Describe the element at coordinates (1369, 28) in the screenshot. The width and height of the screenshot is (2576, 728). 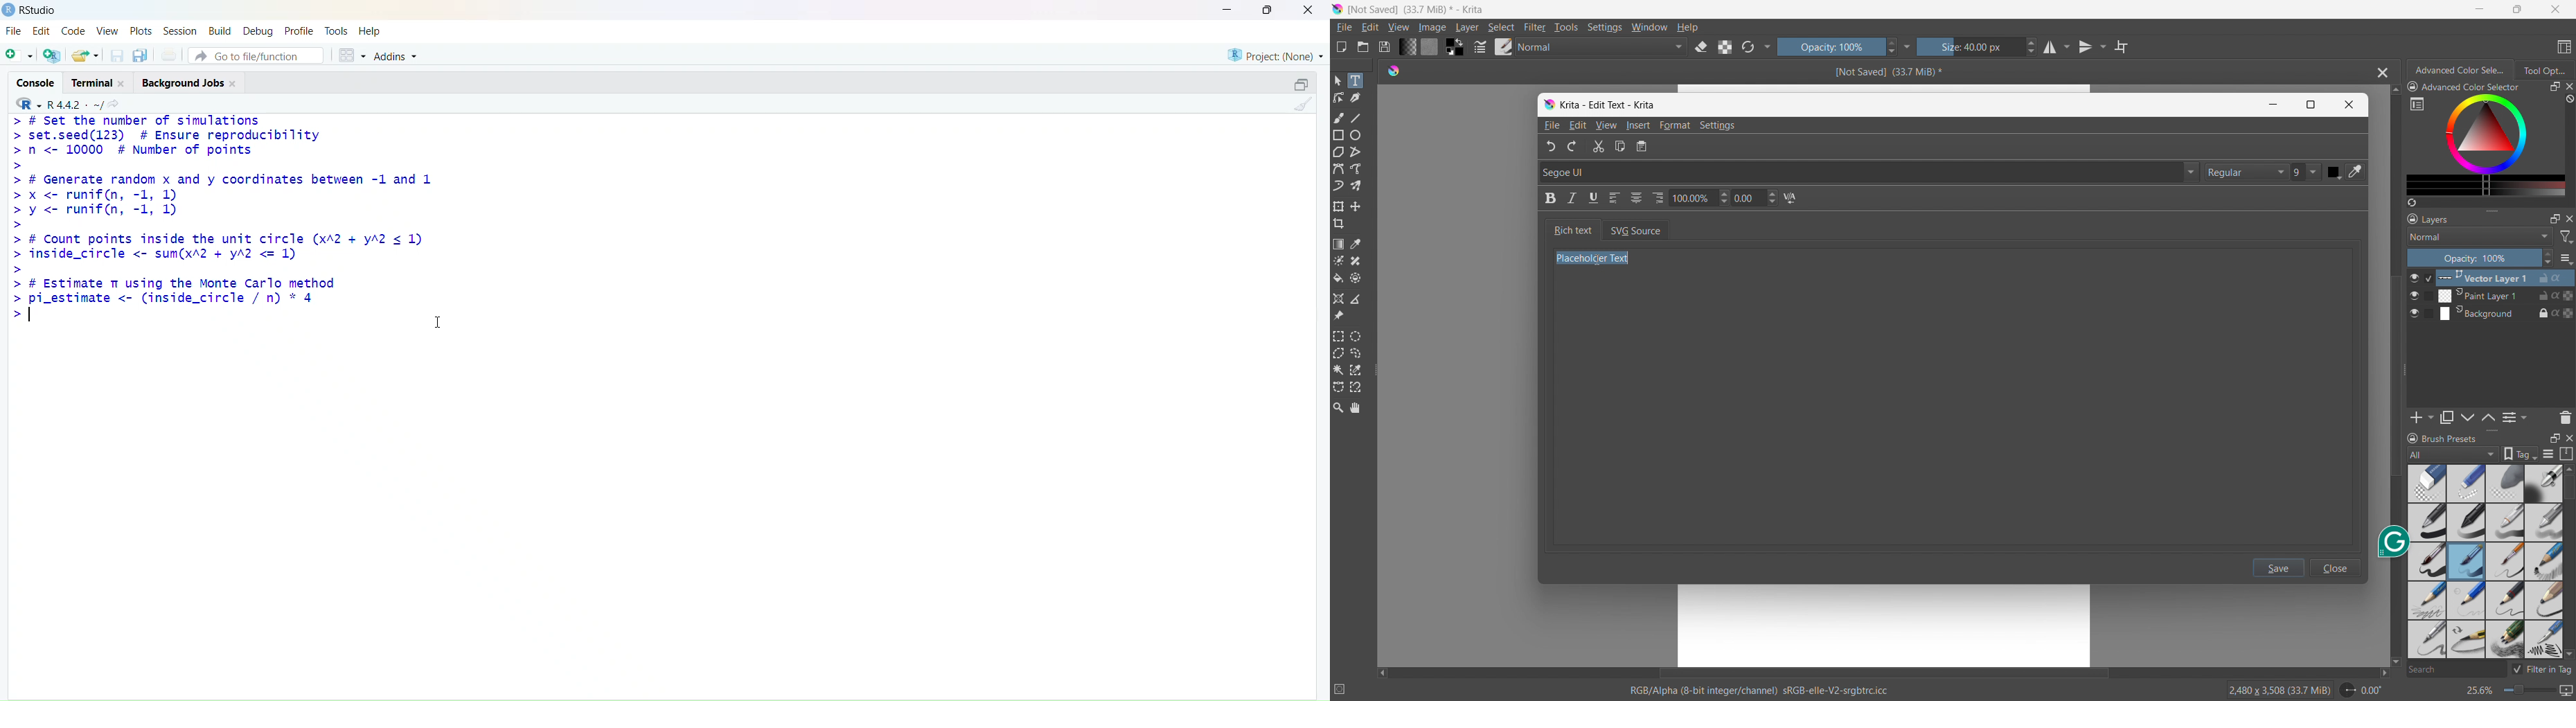
I see `edit` at that location.